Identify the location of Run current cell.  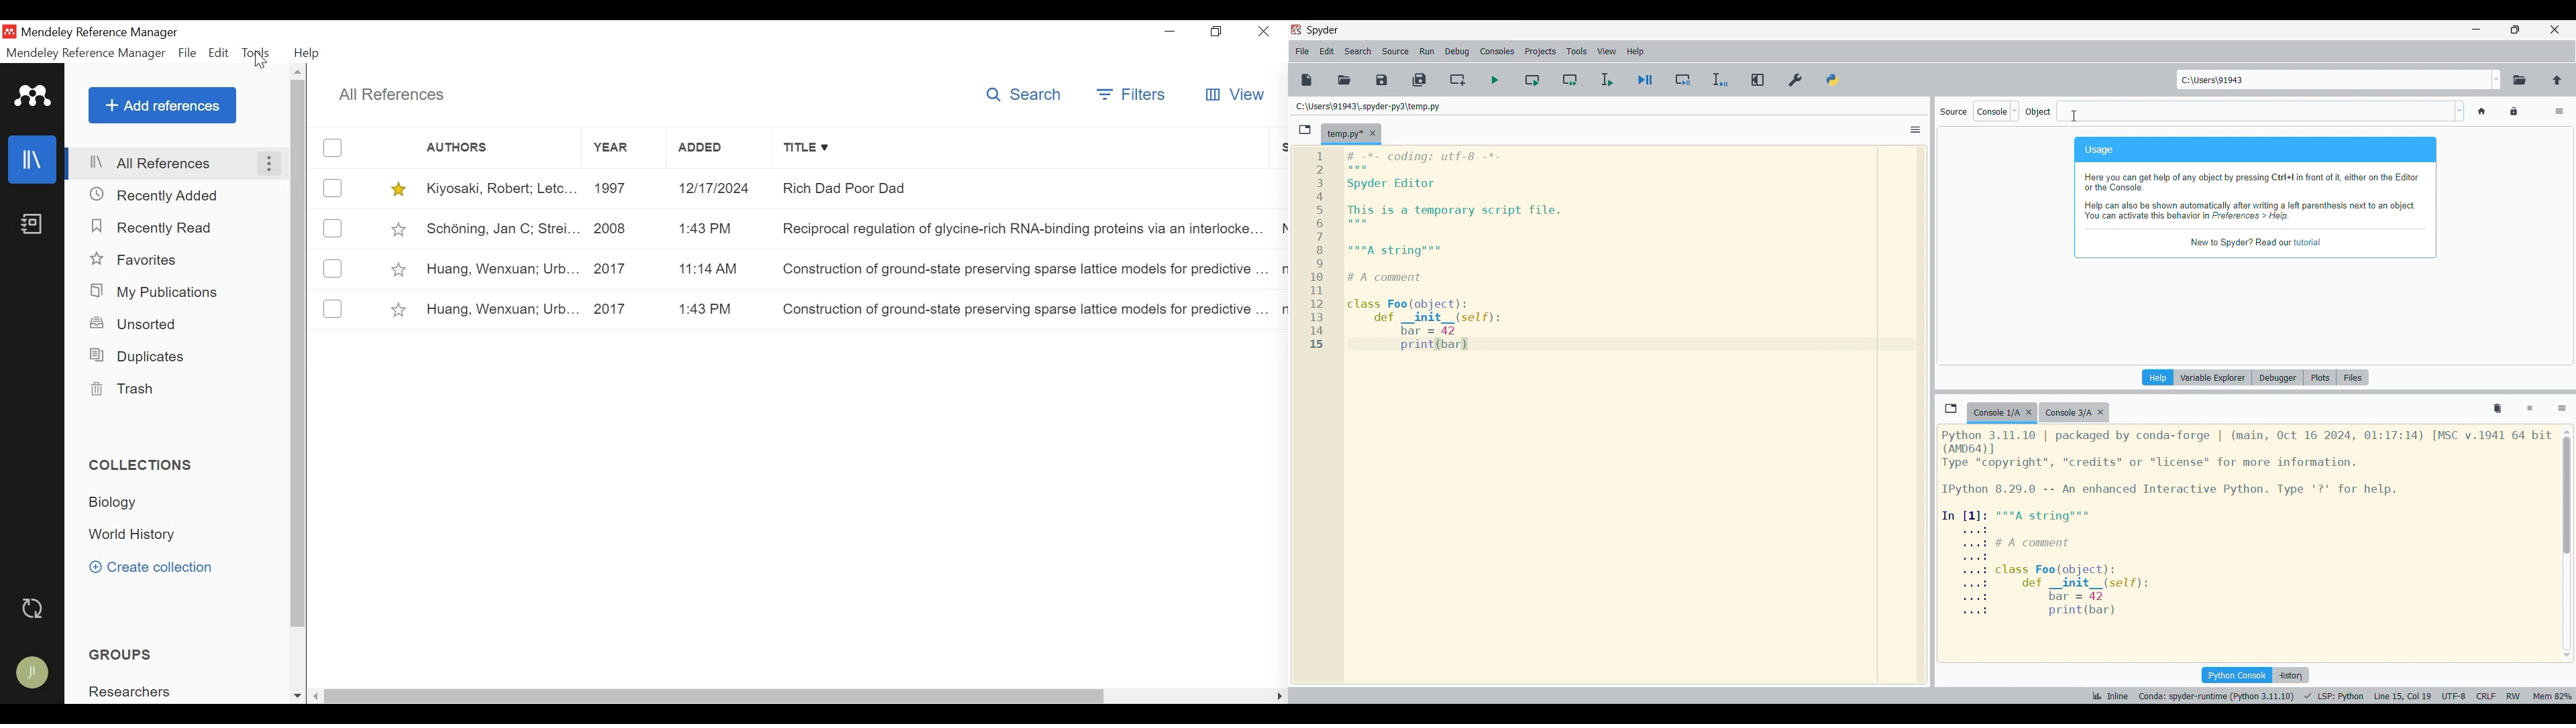
(1533, 80).